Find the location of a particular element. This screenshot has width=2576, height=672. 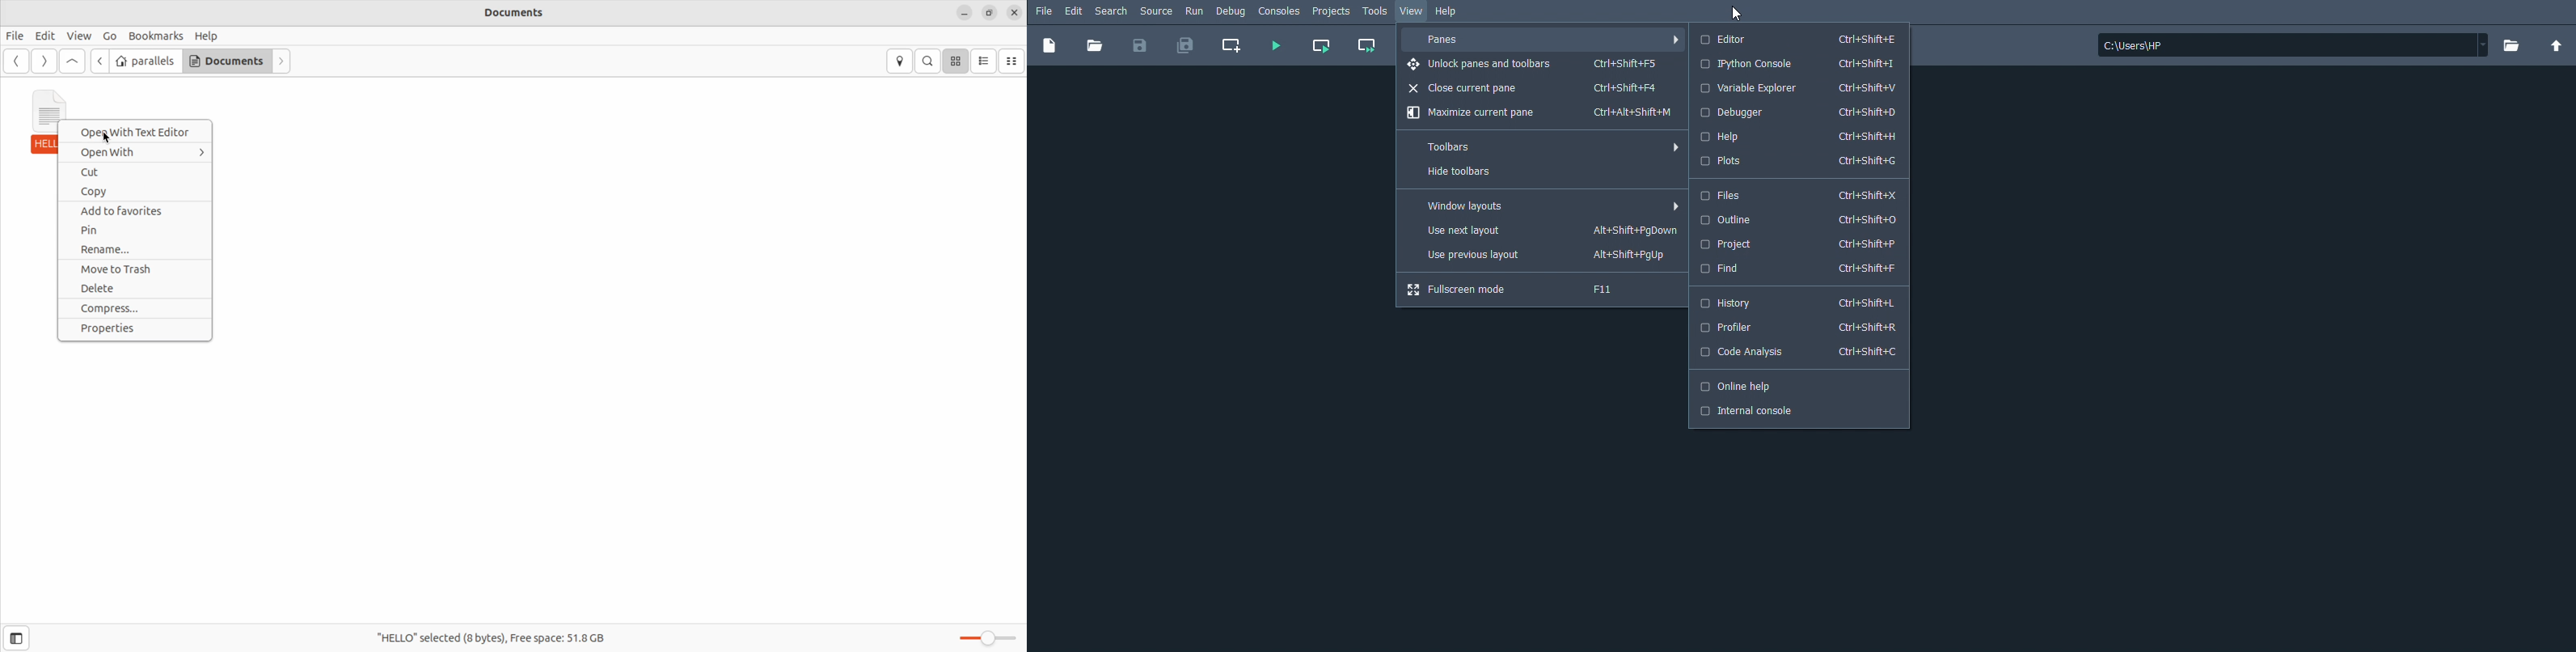

History is located at coordinates (1803, 303).